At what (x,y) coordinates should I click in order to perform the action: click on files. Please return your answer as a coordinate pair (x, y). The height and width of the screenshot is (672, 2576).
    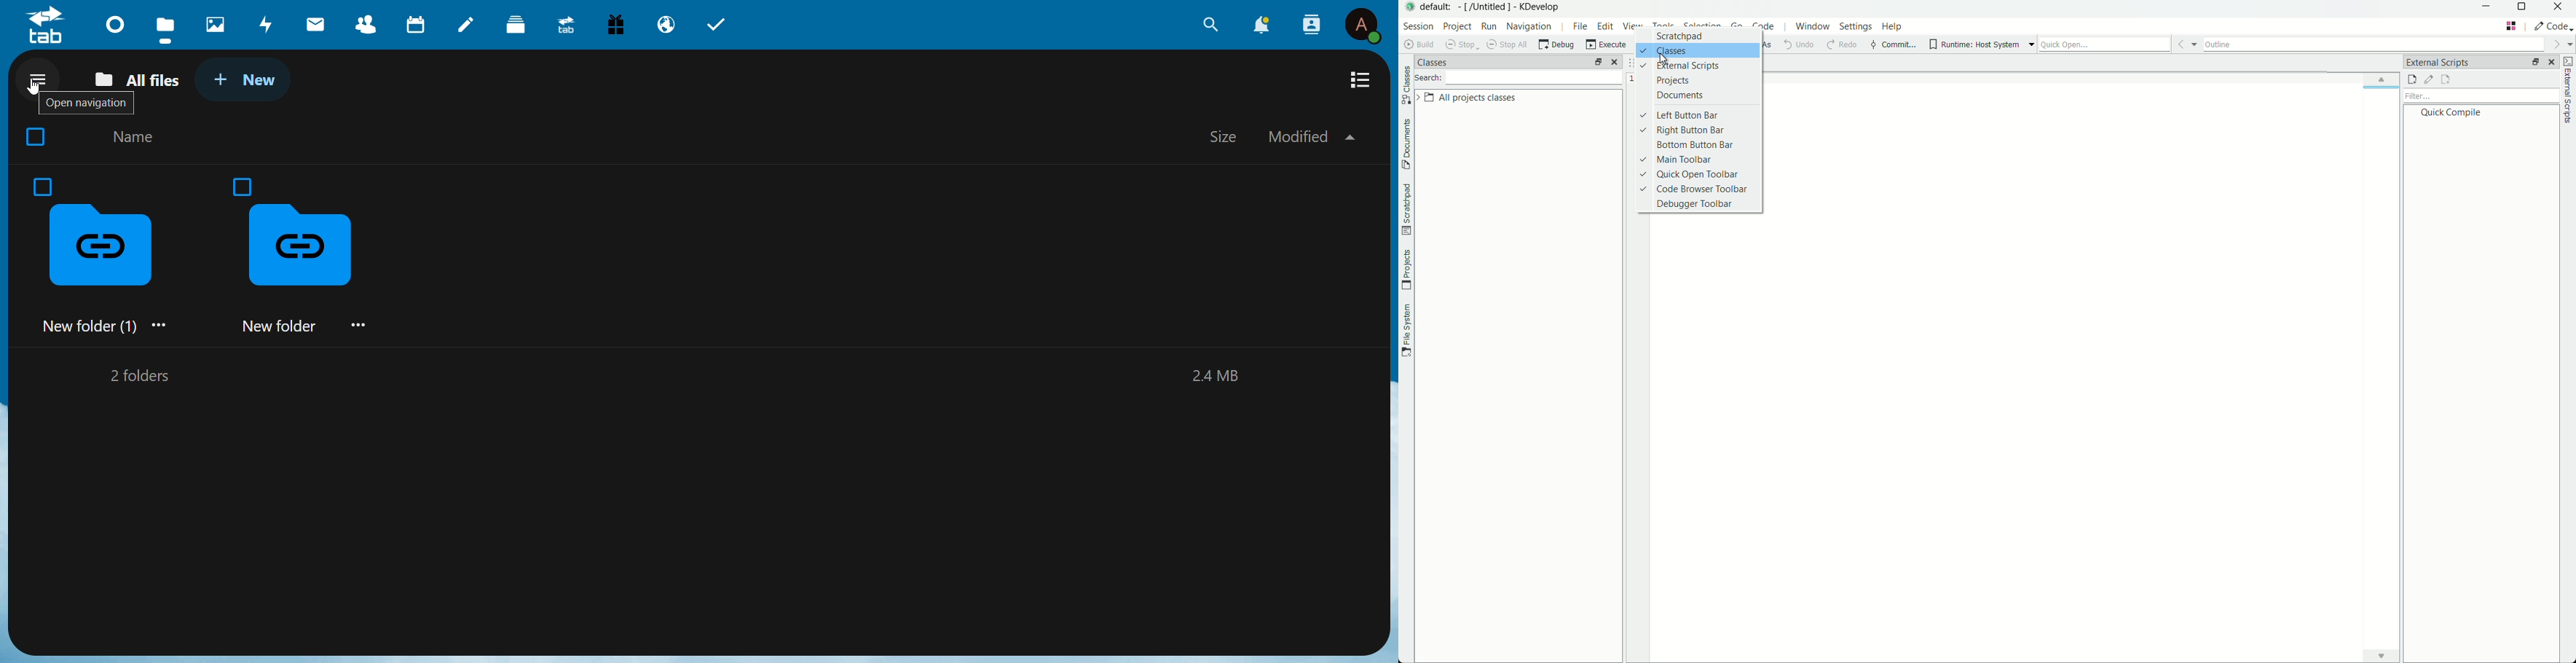
    Looking at the image, I should click on (163, 26).